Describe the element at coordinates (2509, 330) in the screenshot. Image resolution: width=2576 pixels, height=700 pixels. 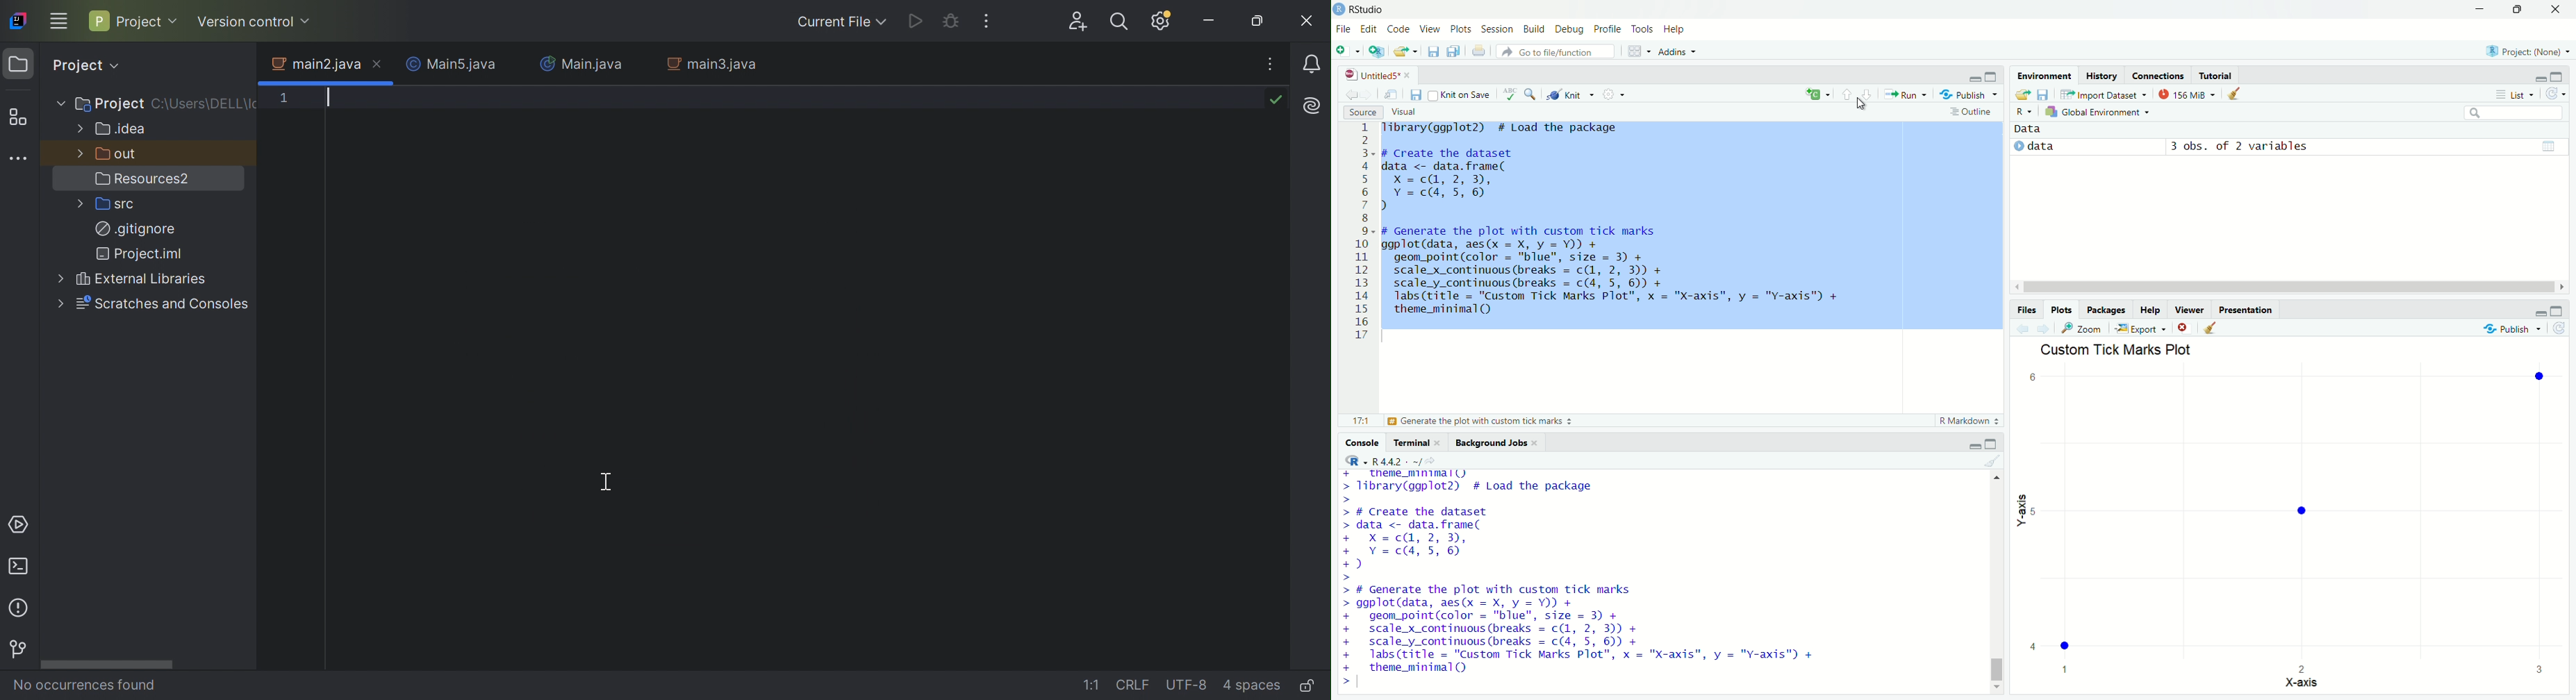
I see `publish` at that location.